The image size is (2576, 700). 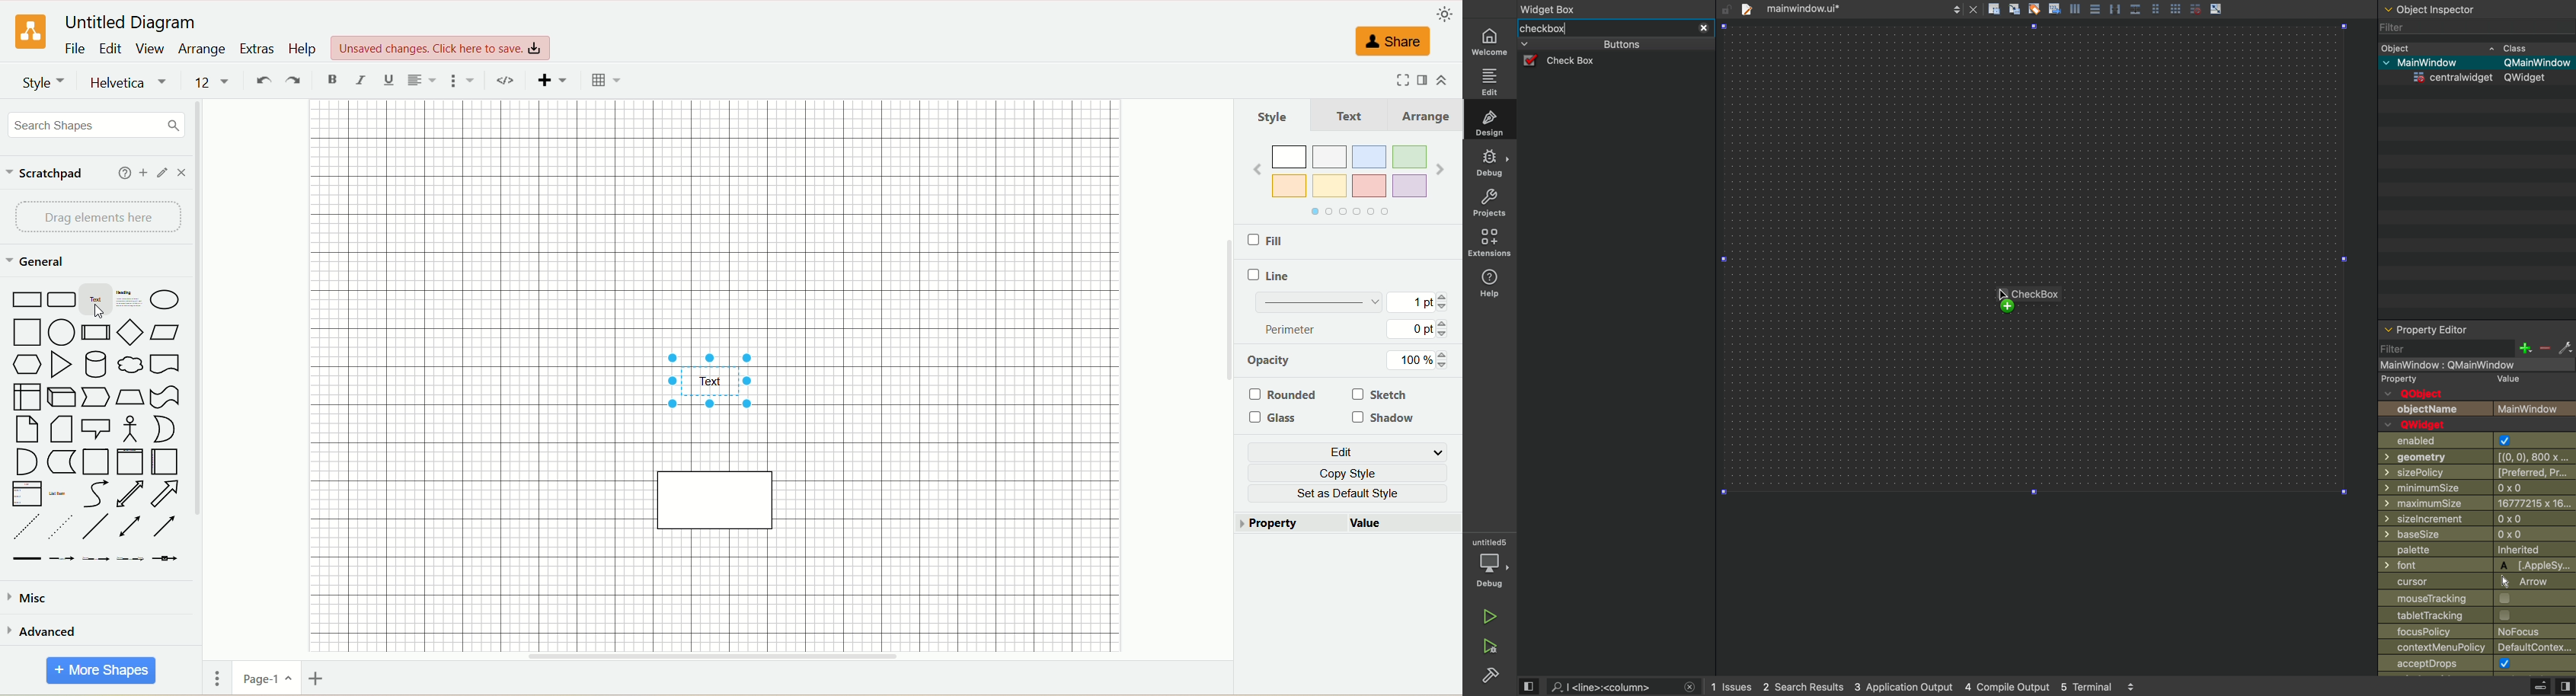 What do you see at coordinates (129, 397) in the screenshot?
I see `trapezoid` at bounding box center [129, 397].